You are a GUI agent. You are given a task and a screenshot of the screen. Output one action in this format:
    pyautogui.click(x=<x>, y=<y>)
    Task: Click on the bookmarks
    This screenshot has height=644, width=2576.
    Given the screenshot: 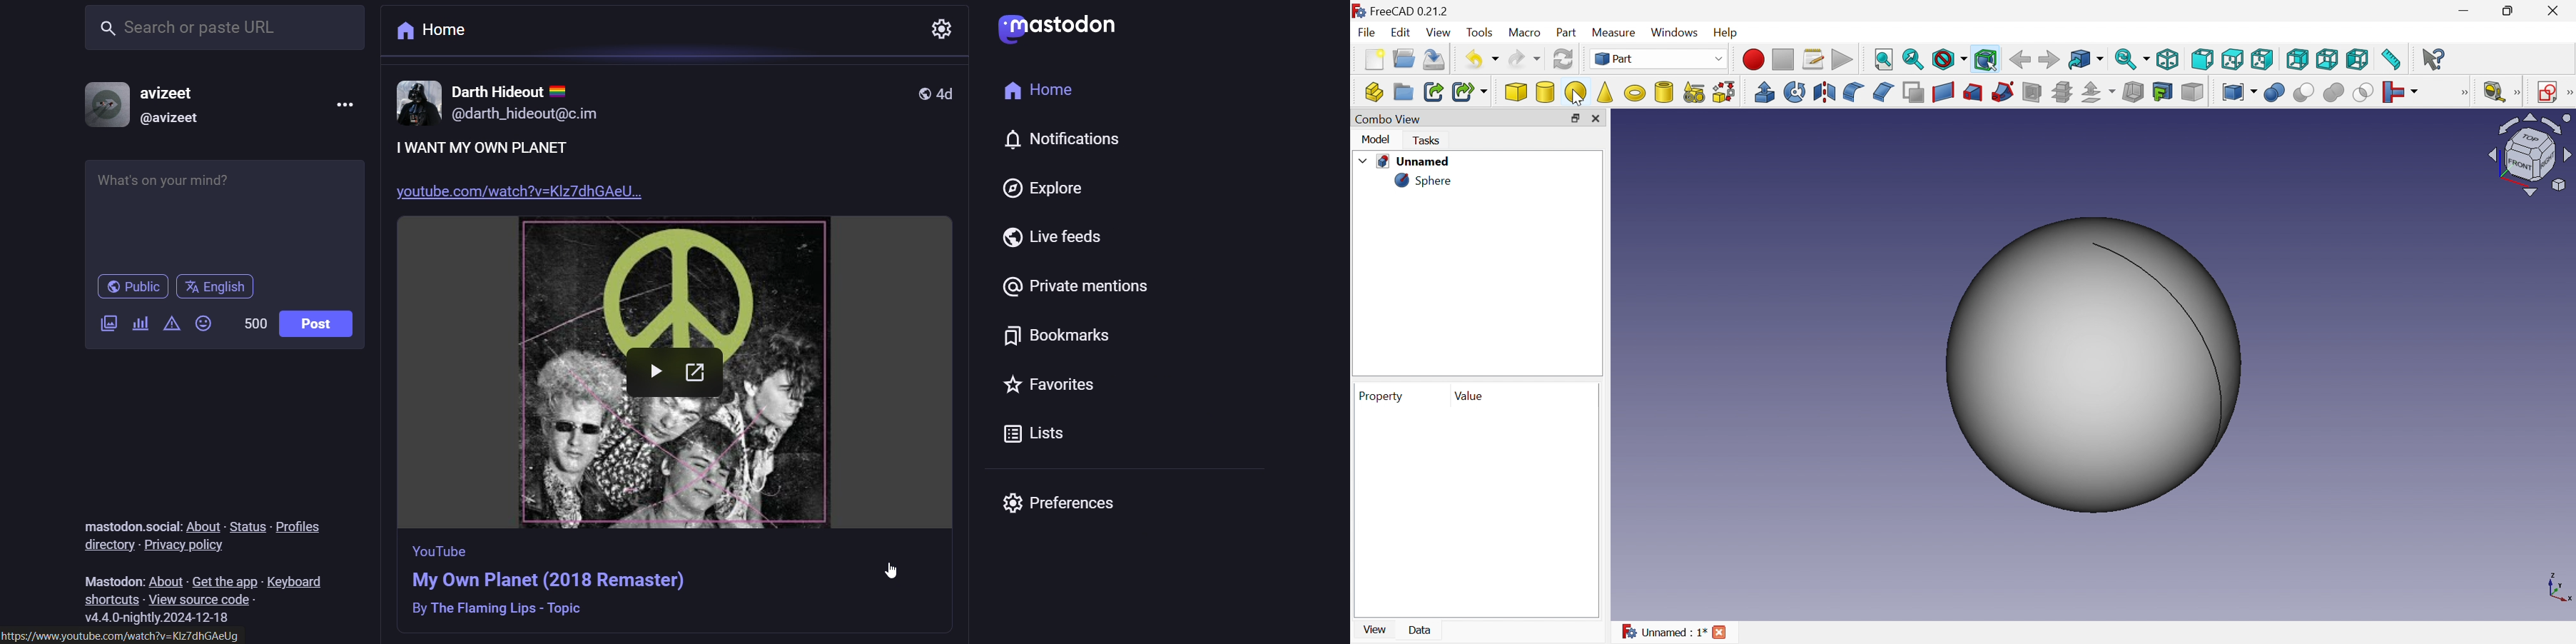 What is the action you would take?
    pyautogui.click(x=1054, y=337)
    